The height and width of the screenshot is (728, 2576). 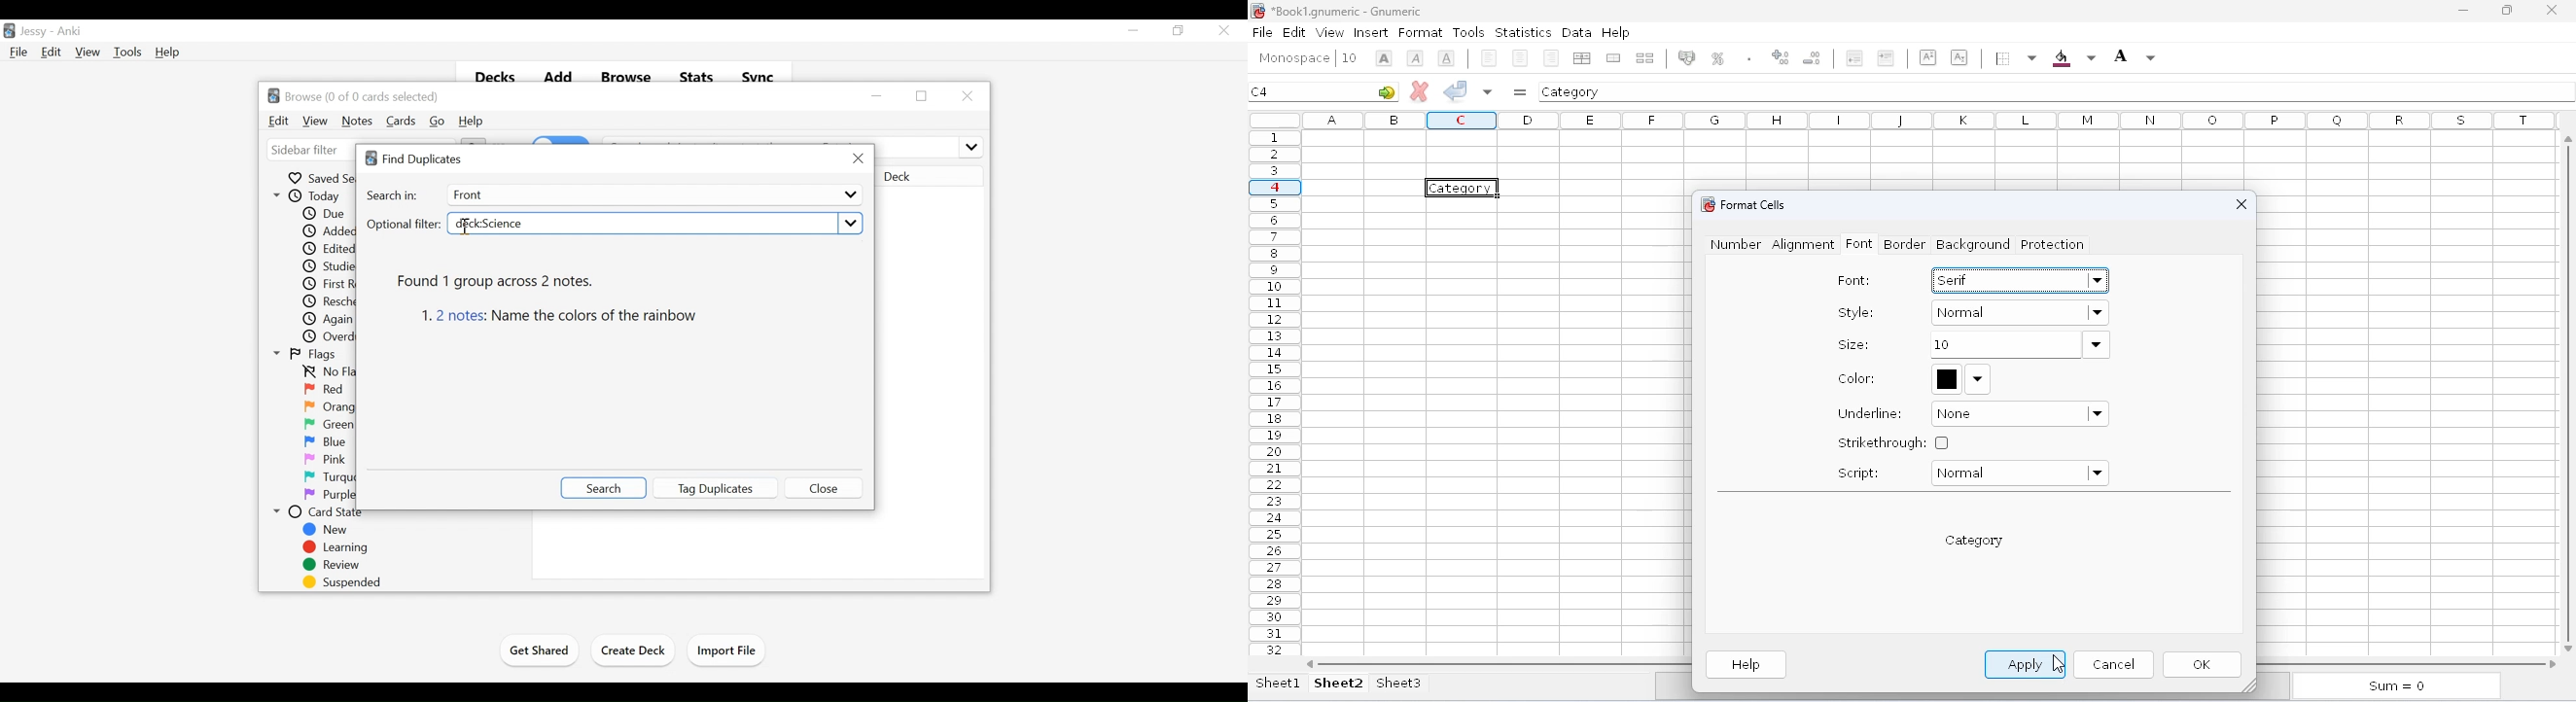 I want to click on maximize, so click(x=2507, y=11).